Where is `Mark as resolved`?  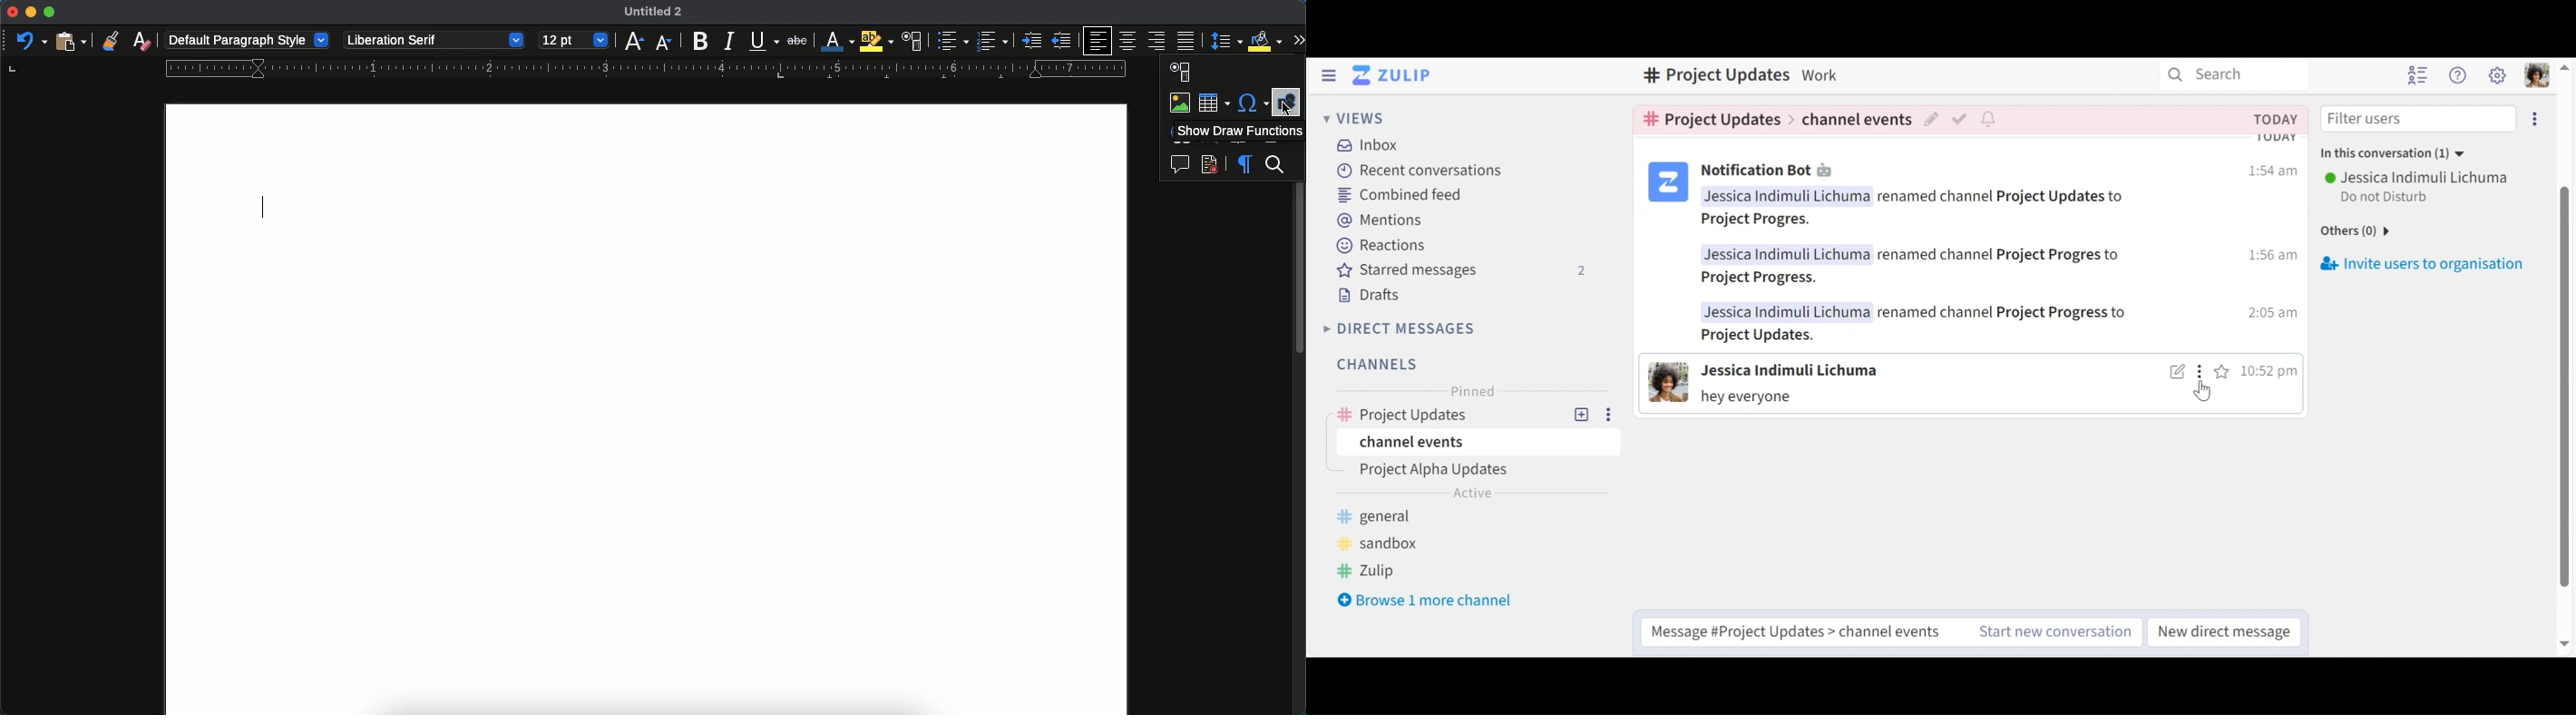 Mark as resolved is located at coordinates (1962, 119).